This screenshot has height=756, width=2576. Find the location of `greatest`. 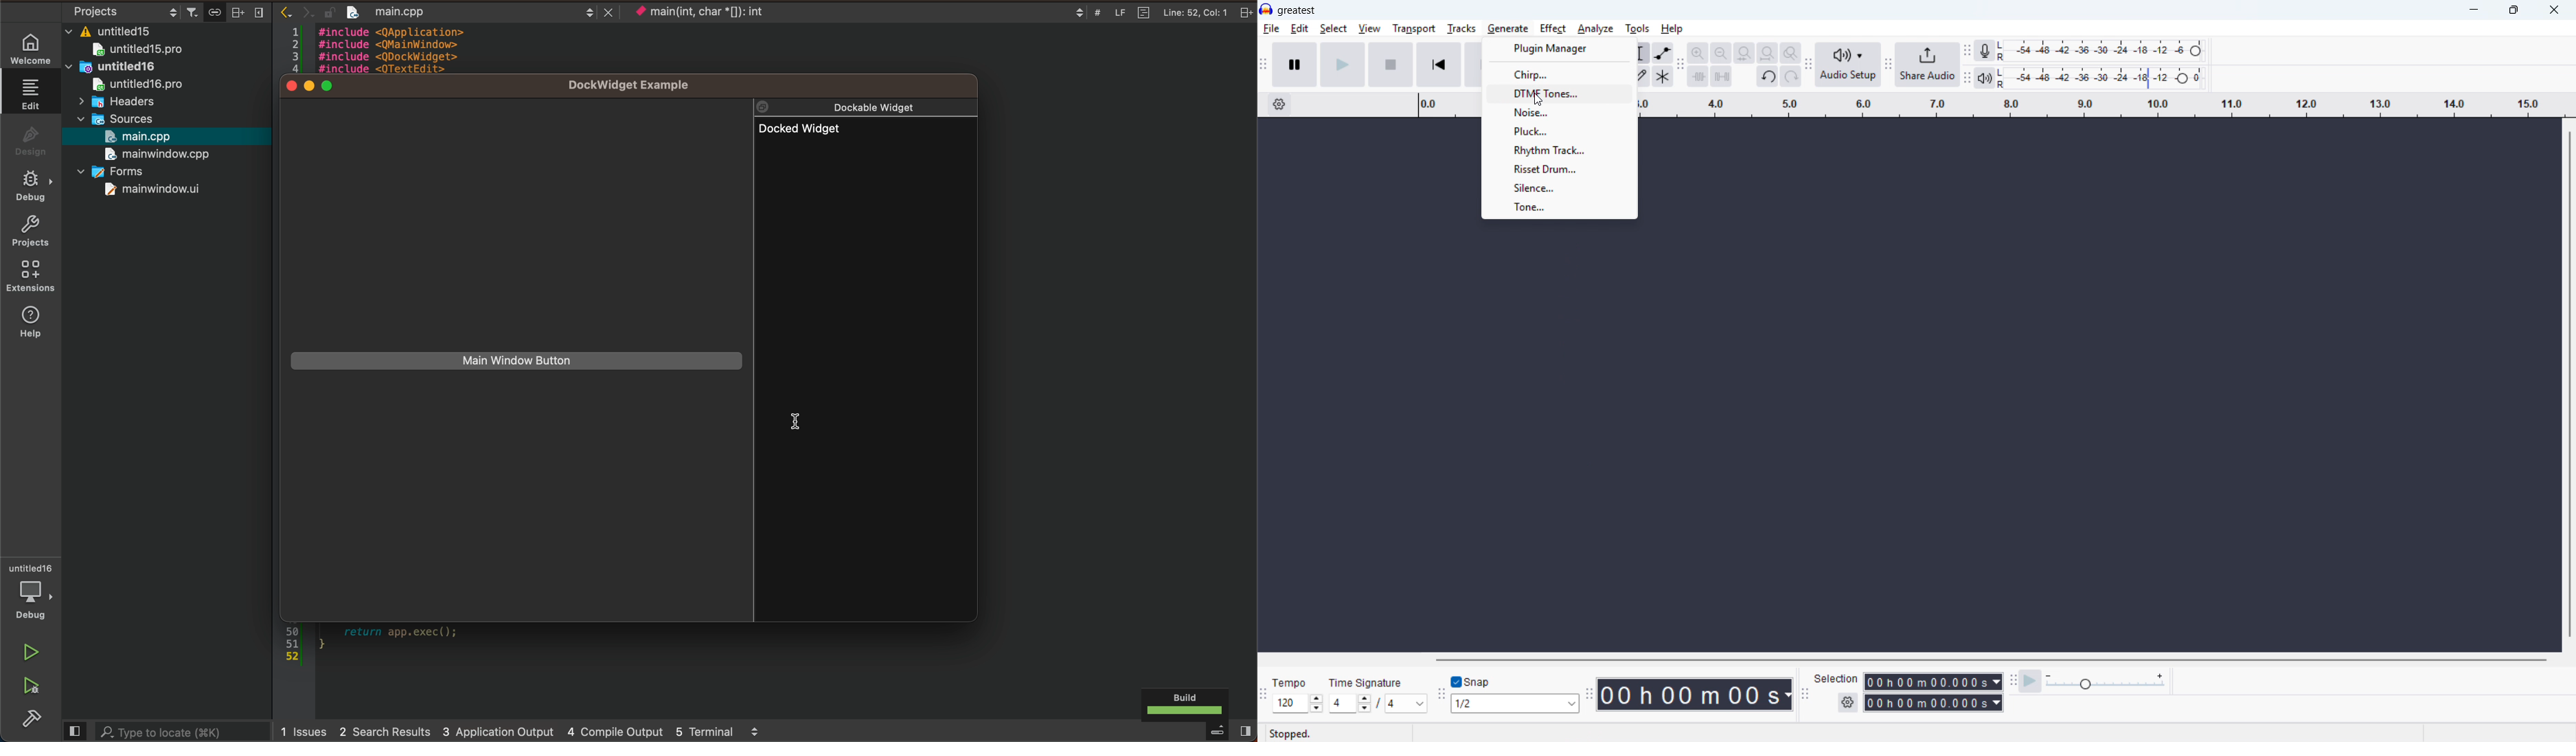

greatest is located at coordinates (1297, 10).